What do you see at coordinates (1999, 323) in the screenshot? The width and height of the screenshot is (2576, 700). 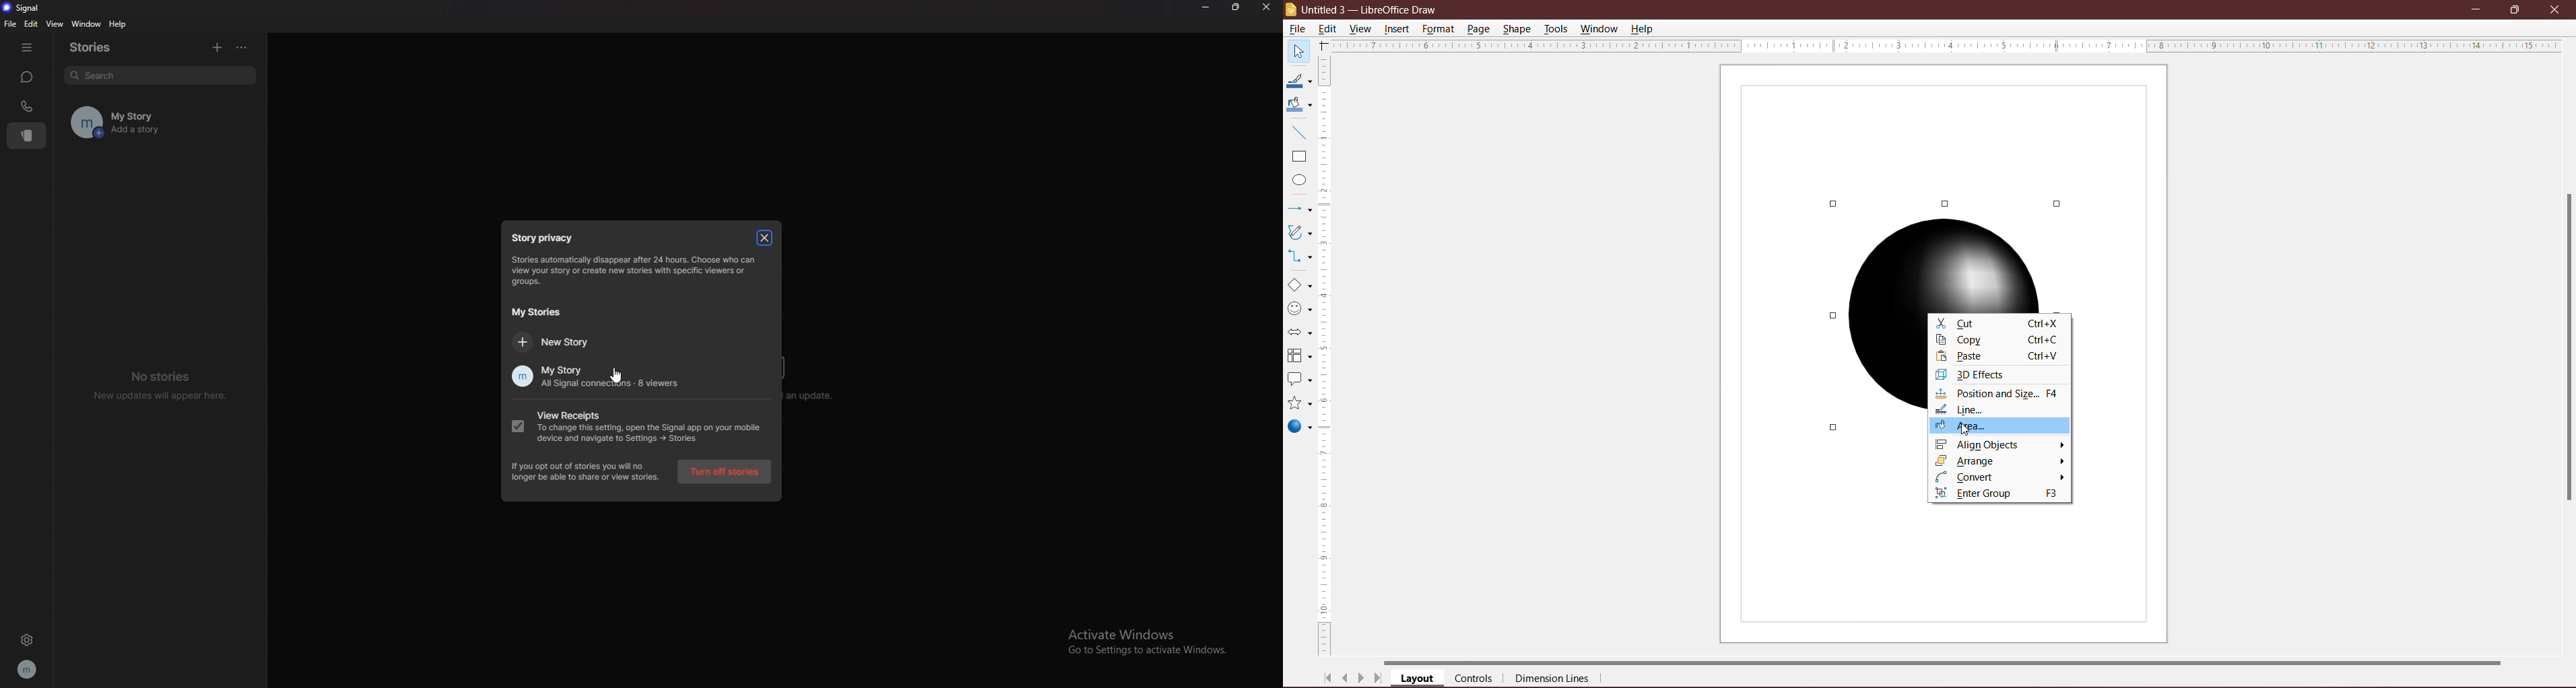 I see `Cut` at bounding box center [1999, 323].